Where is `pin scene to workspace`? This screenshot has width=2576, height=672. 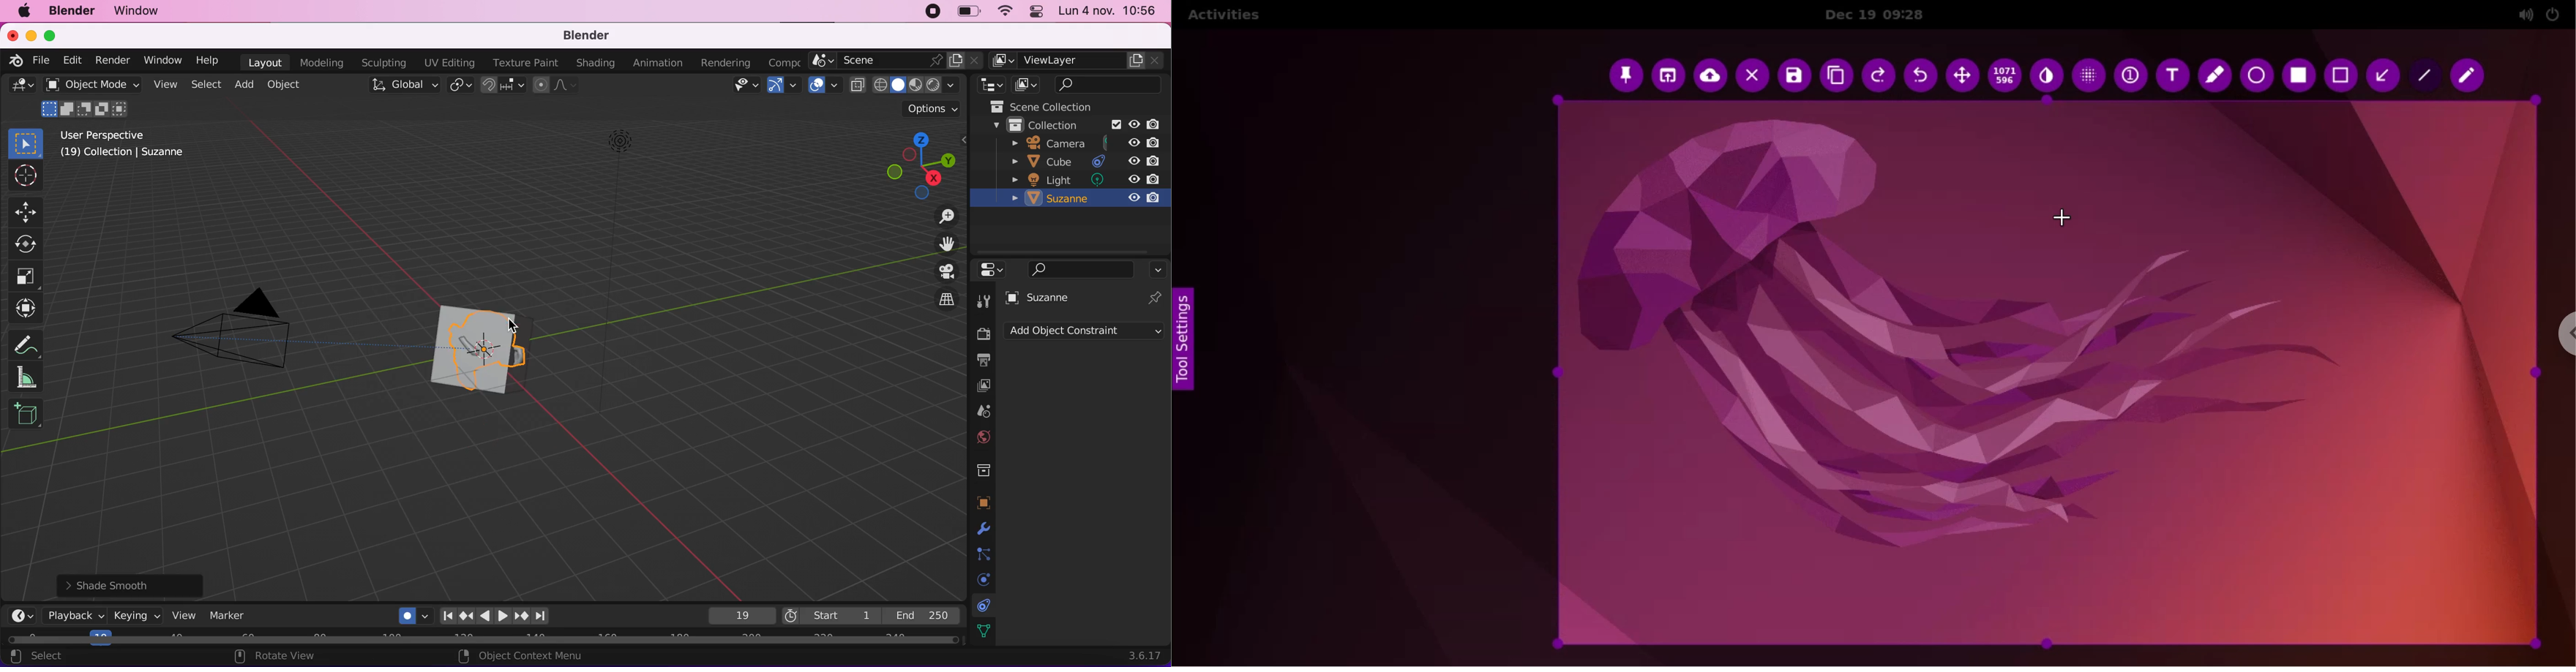 pin scene to workspace is located at coordinates (937, 62).